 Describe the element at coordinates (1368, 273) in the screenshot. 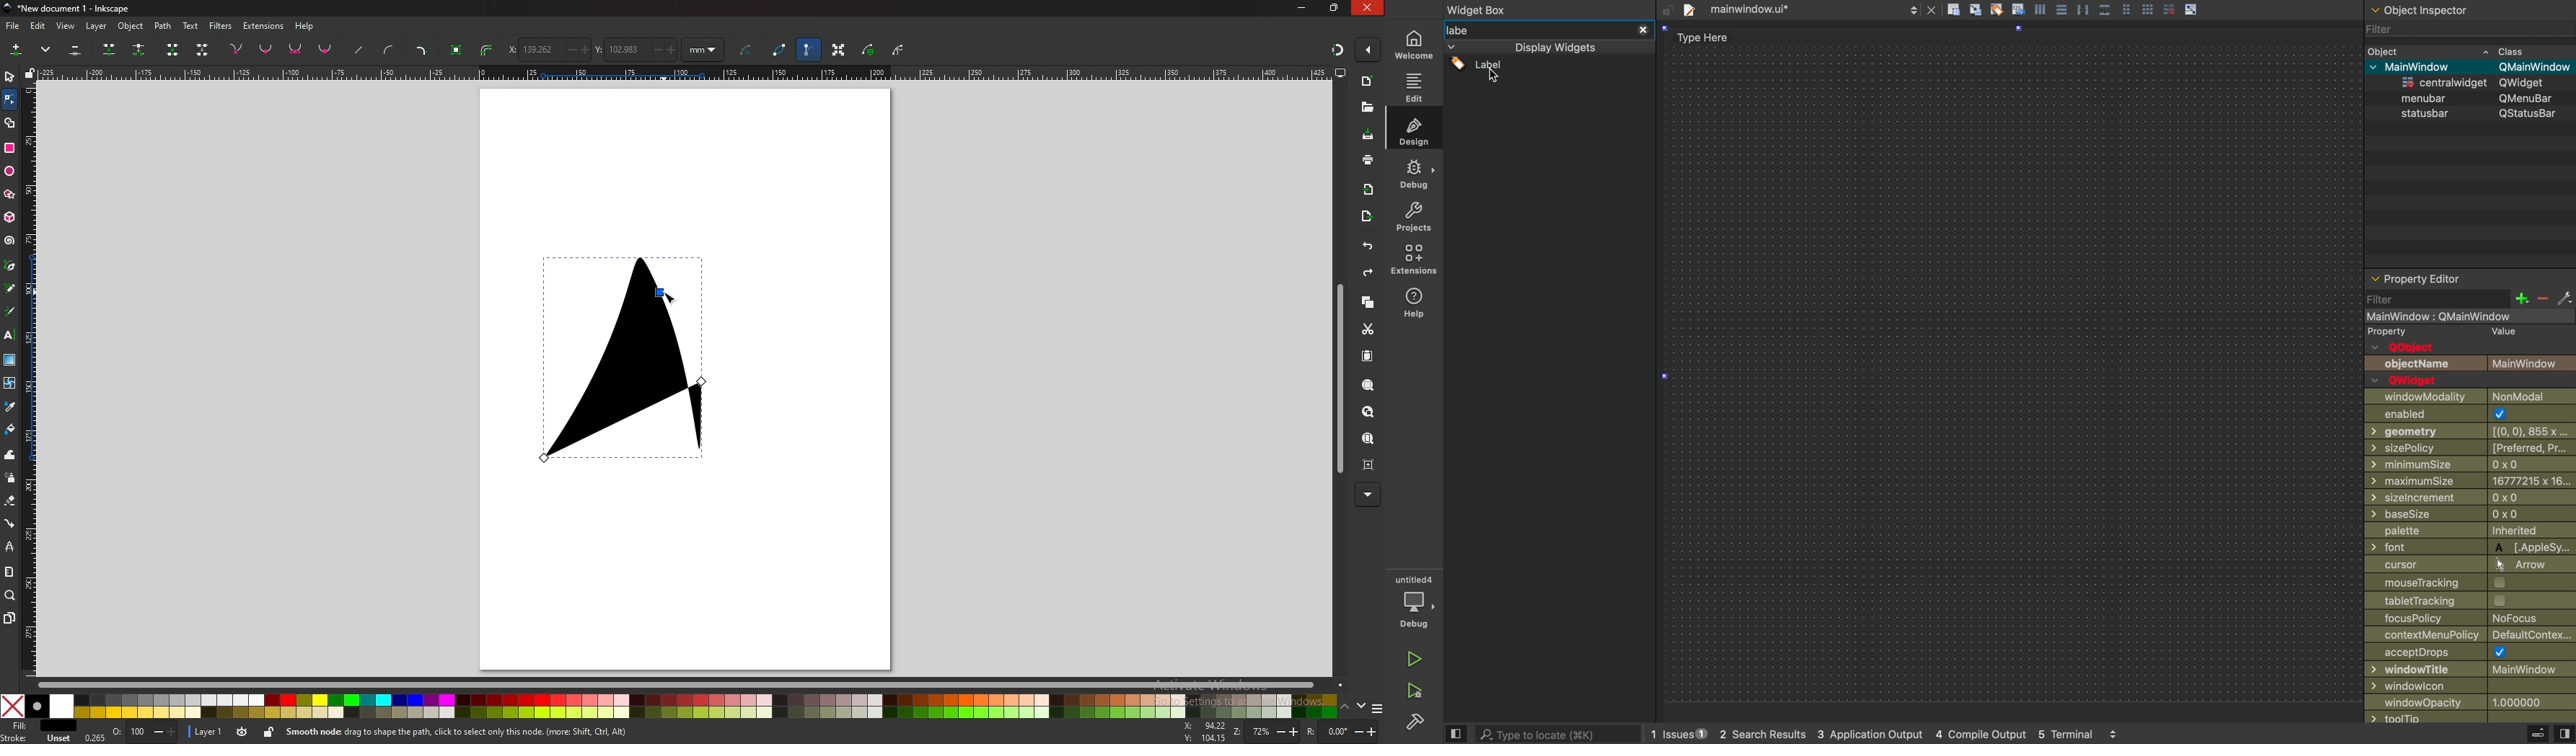

I see `redo` at that location.